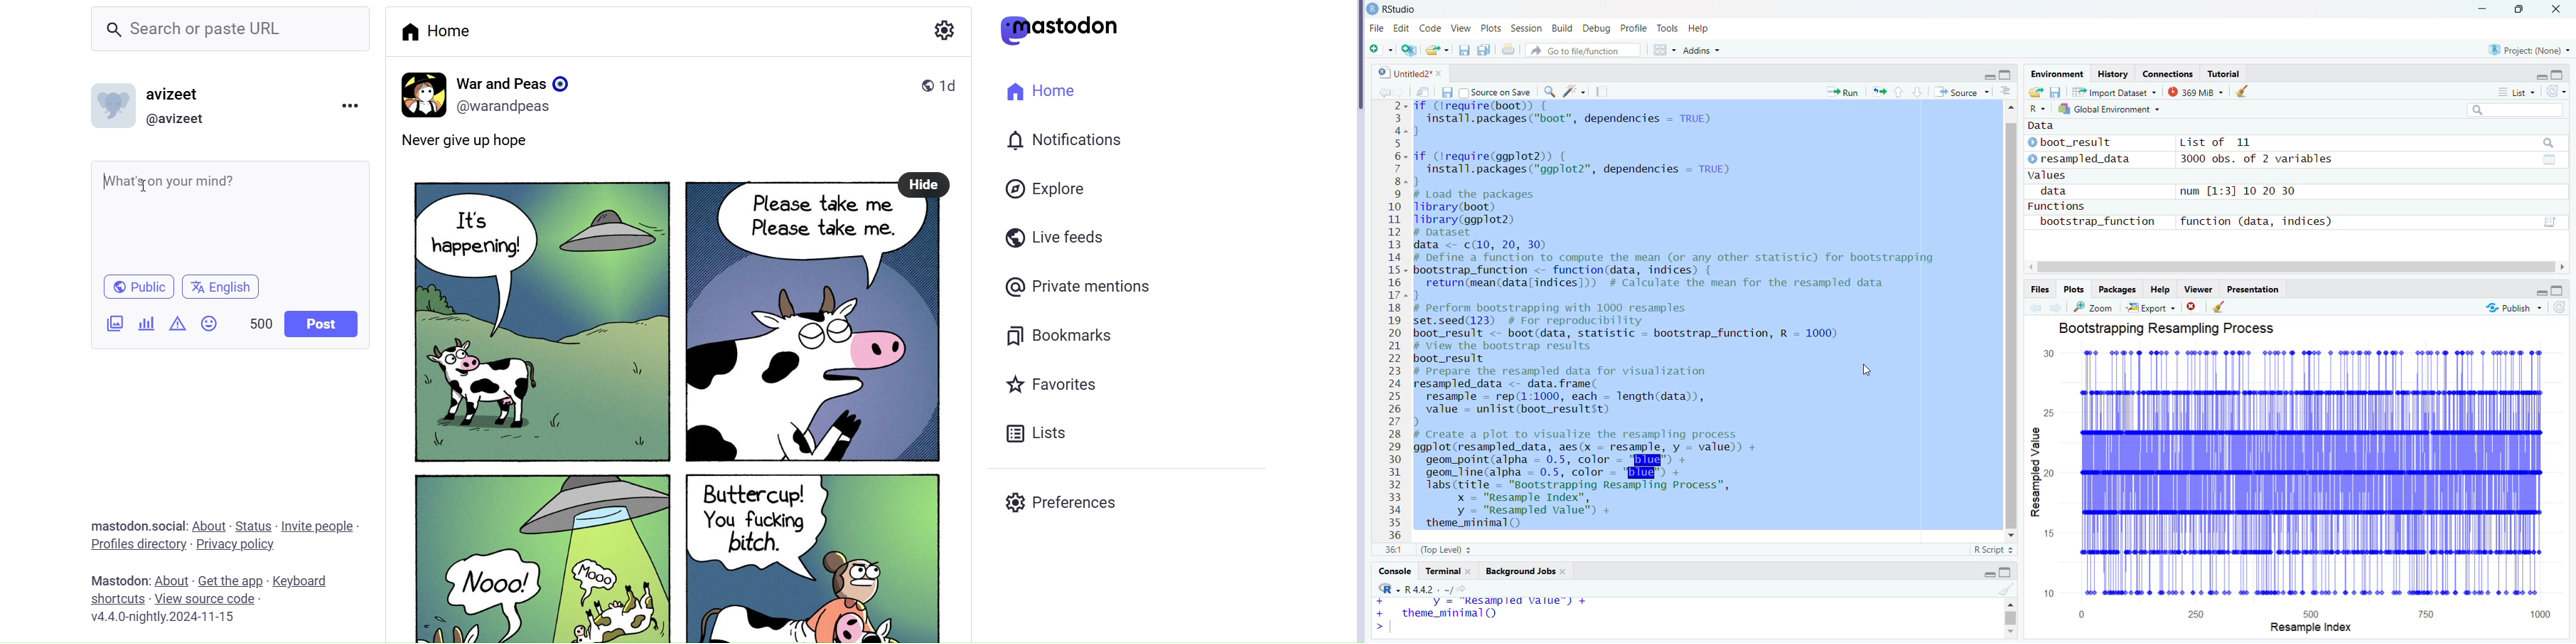 The width and height of the screenshot is (2576, 644). What do you see at coordinates (2048, 175) in the screenshot?
I see `Values` at bounding box center [2048, 175].